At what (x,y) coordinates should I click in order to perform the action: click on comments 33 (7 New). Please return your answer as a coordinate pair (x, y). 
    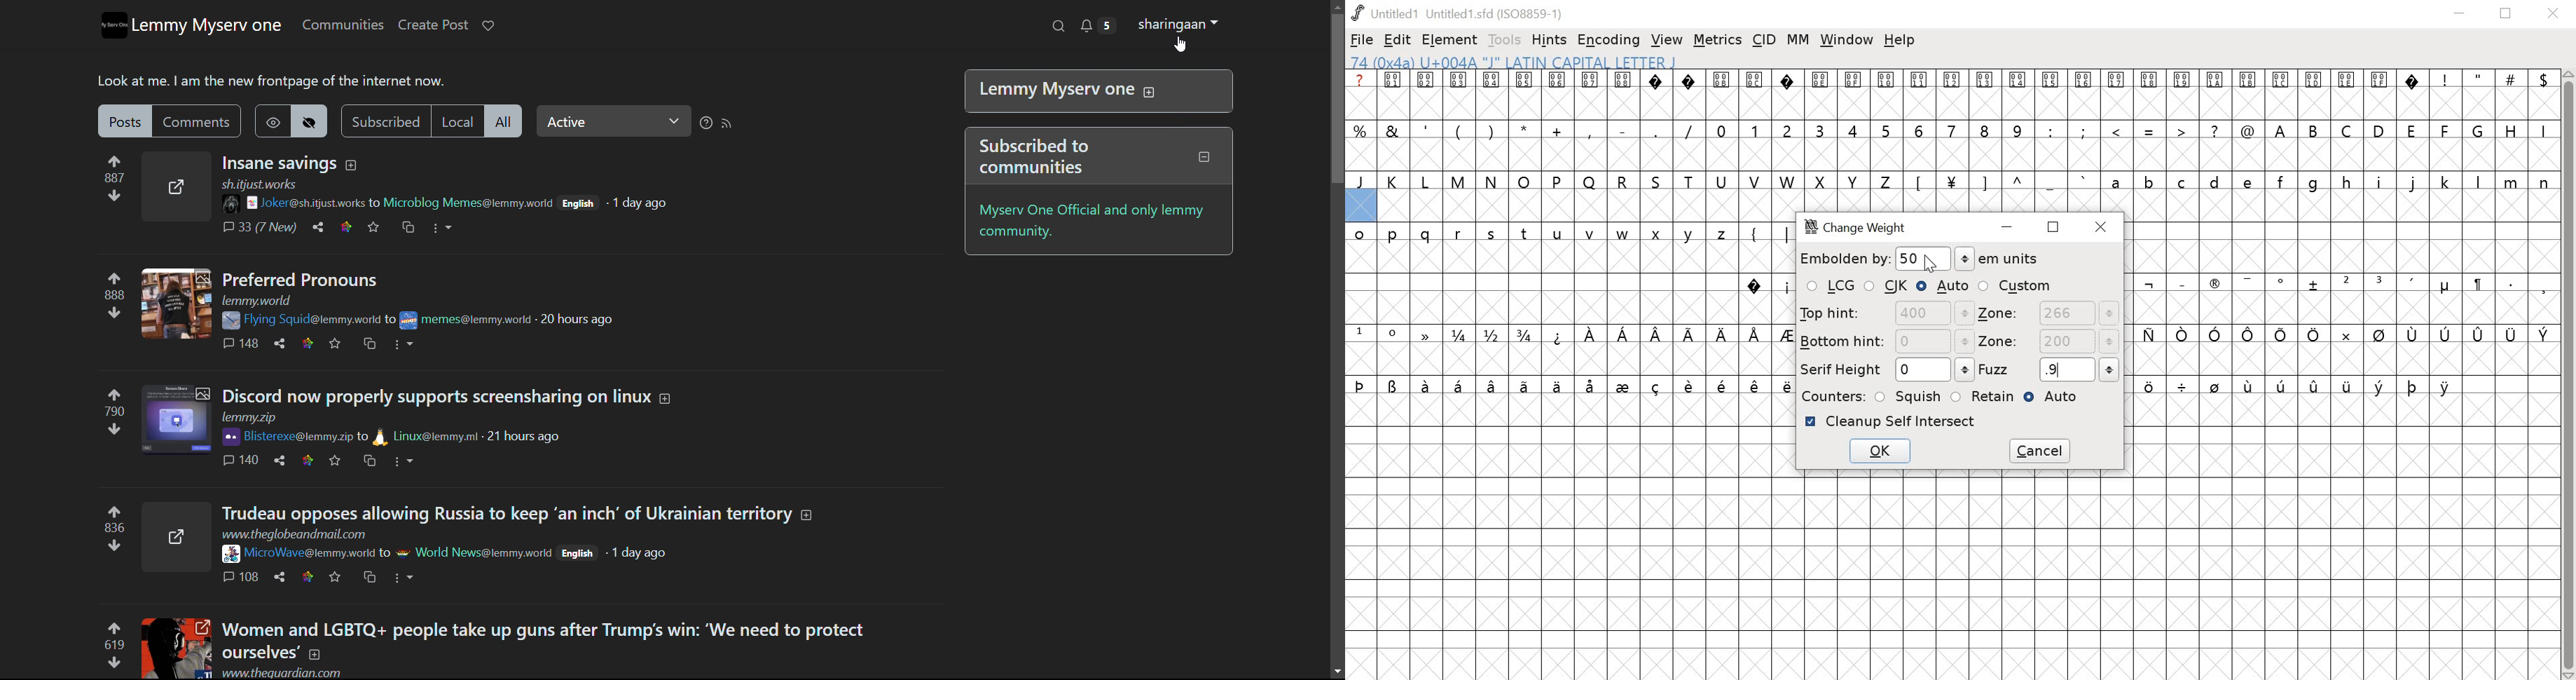
    Looking at the image, I should click on (259, 227).